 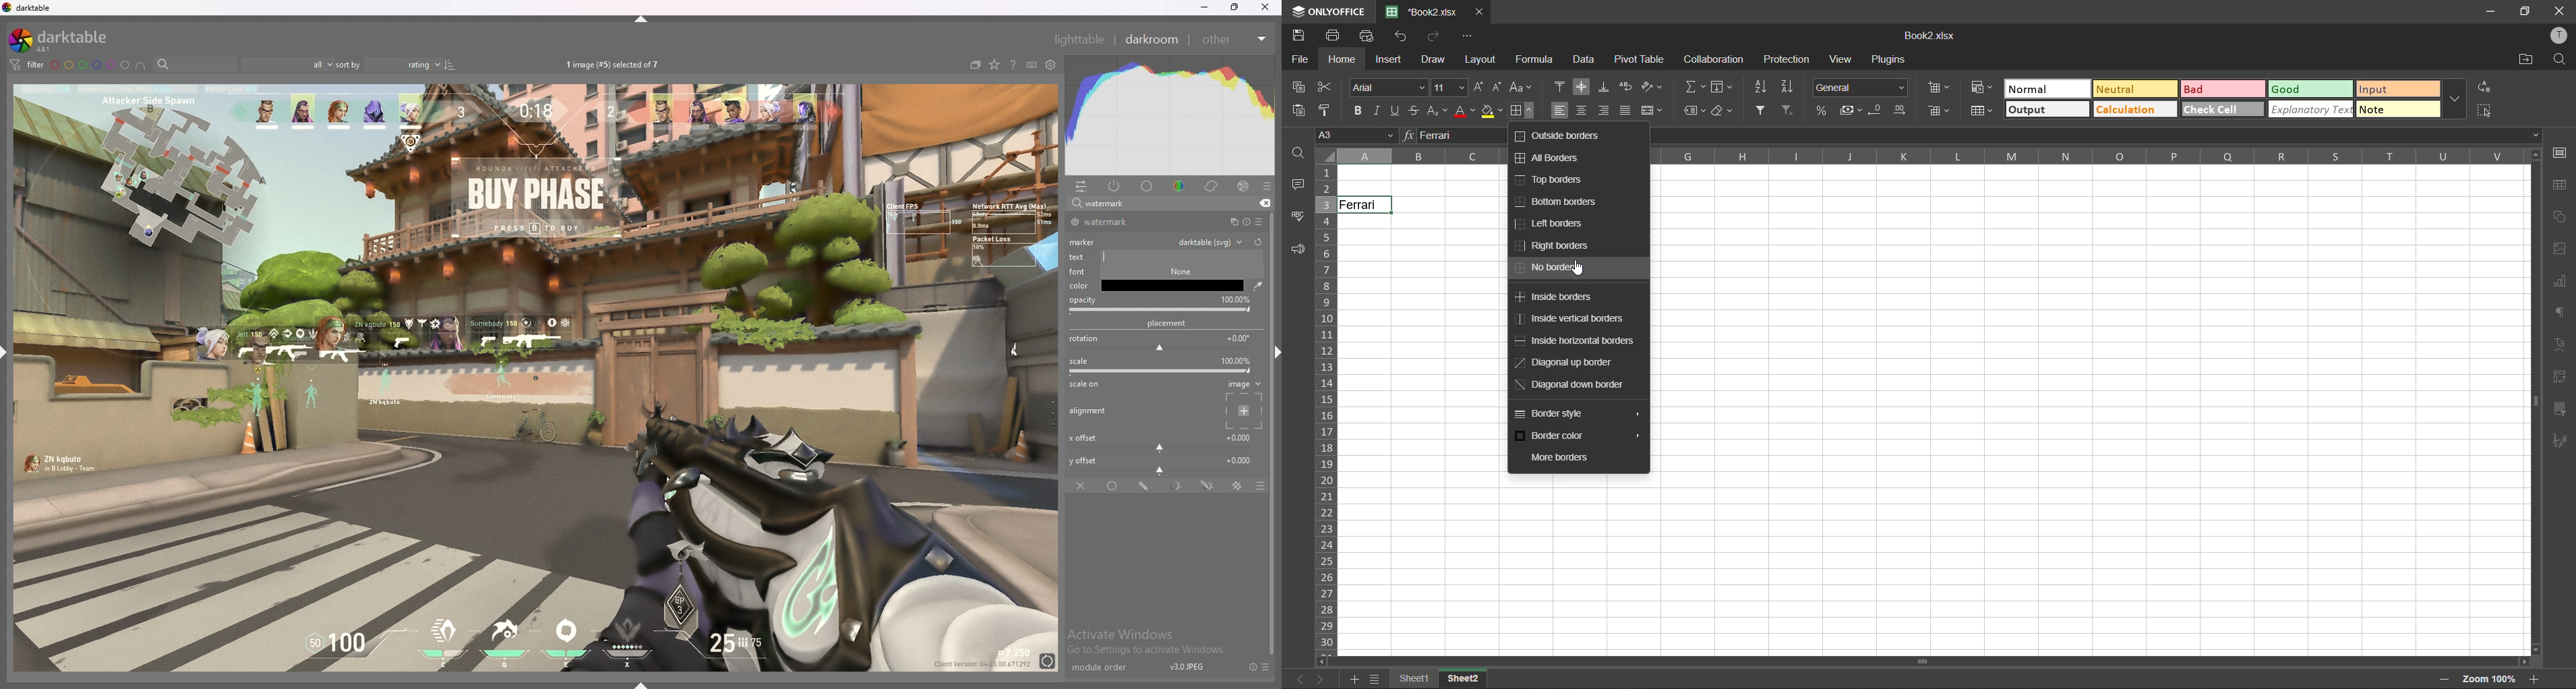 I want to click on vertical scrollbar, so click(x=2534, y=402).